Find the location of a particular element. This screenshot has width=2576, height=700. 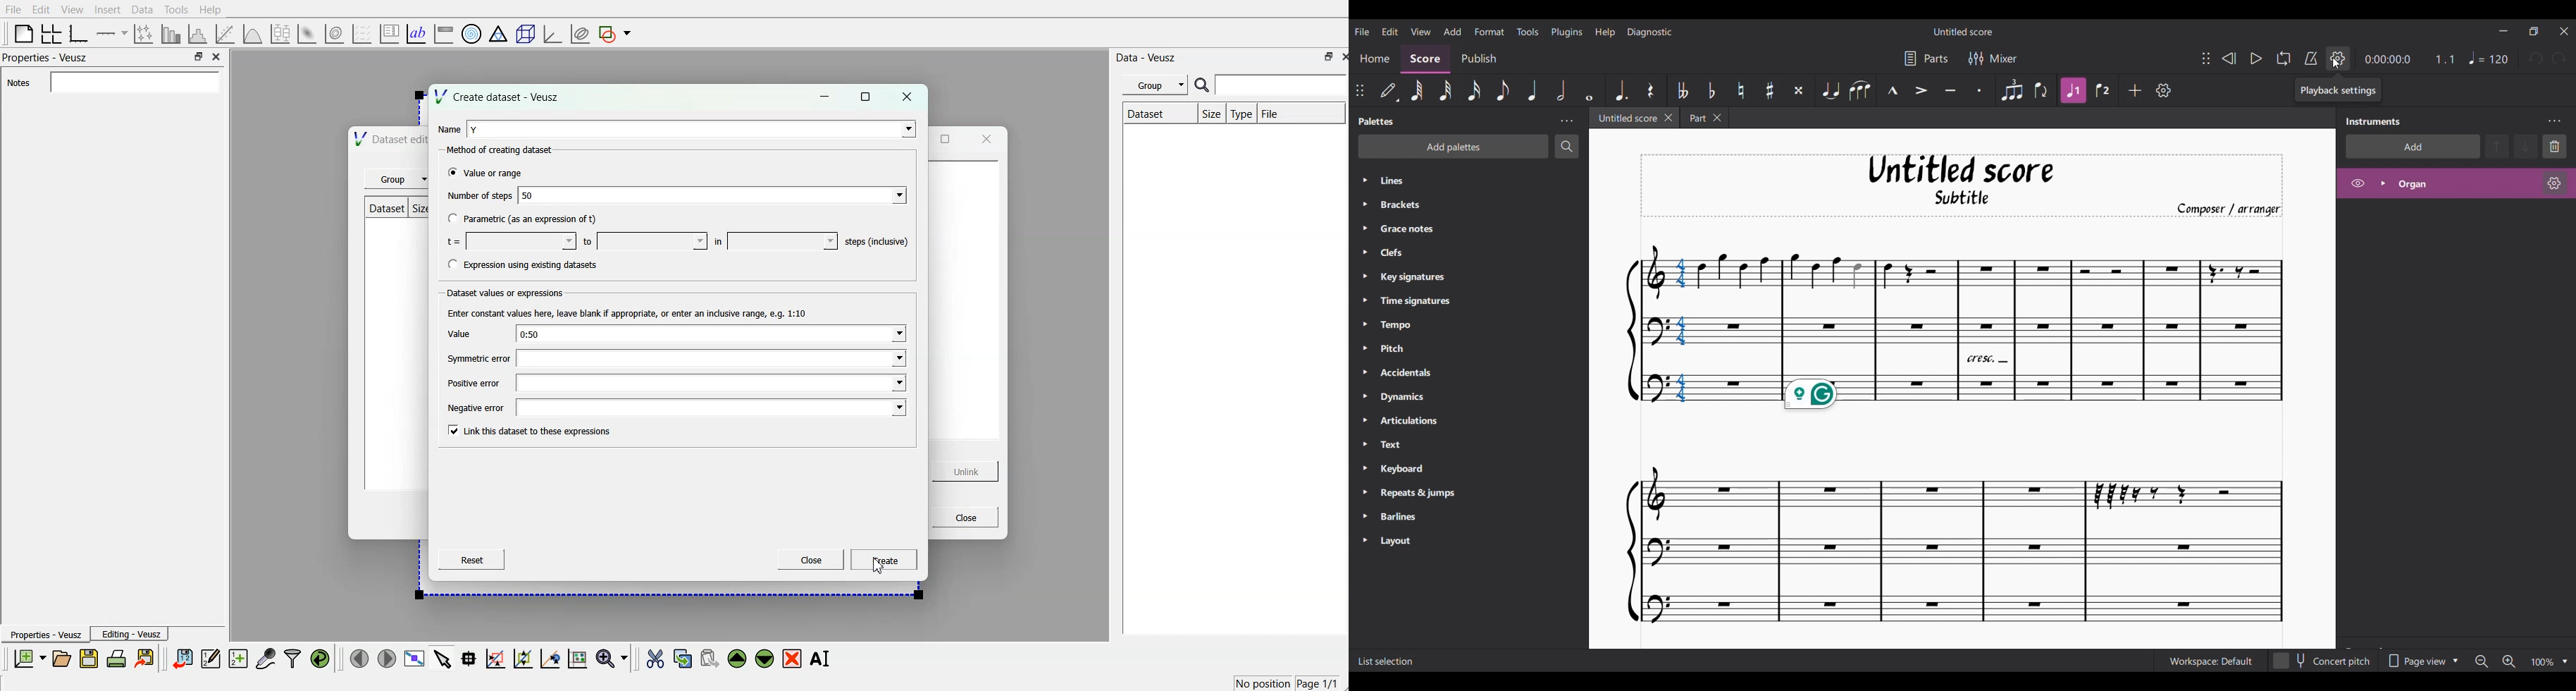

move the selected widgets up is located at coordinates (738, 659).